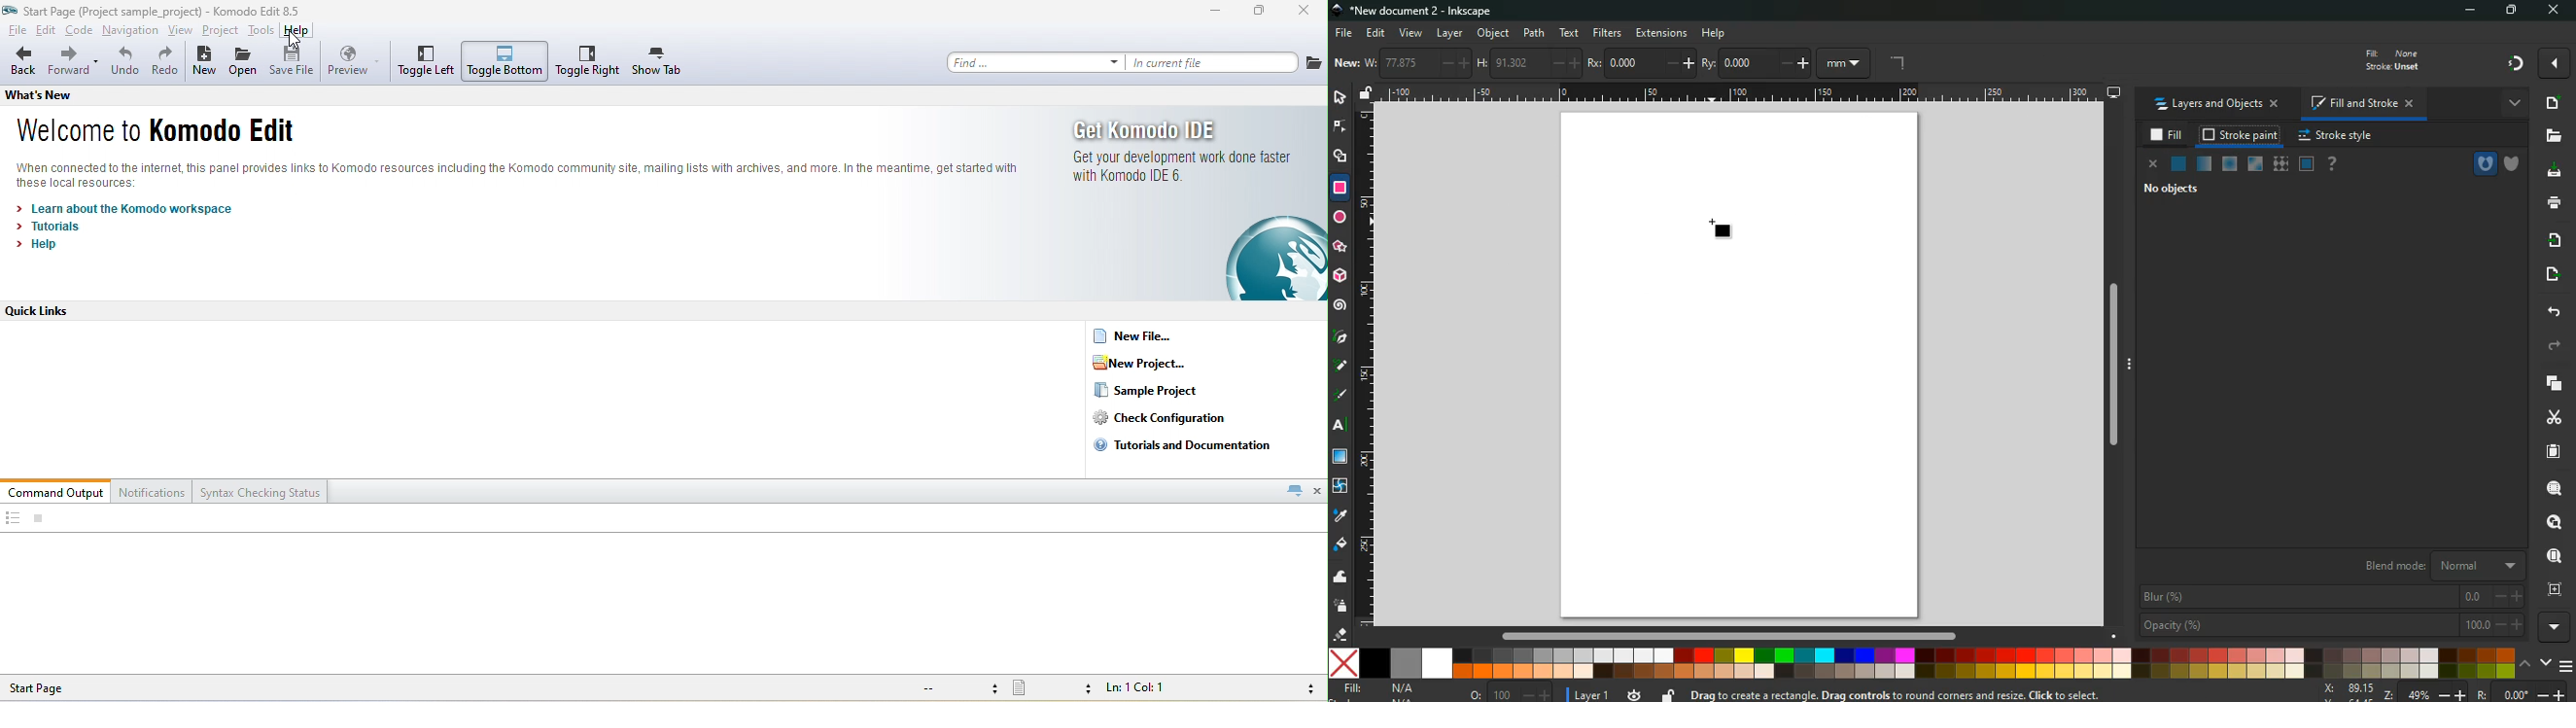  I want to click on view, so click(182, 31).